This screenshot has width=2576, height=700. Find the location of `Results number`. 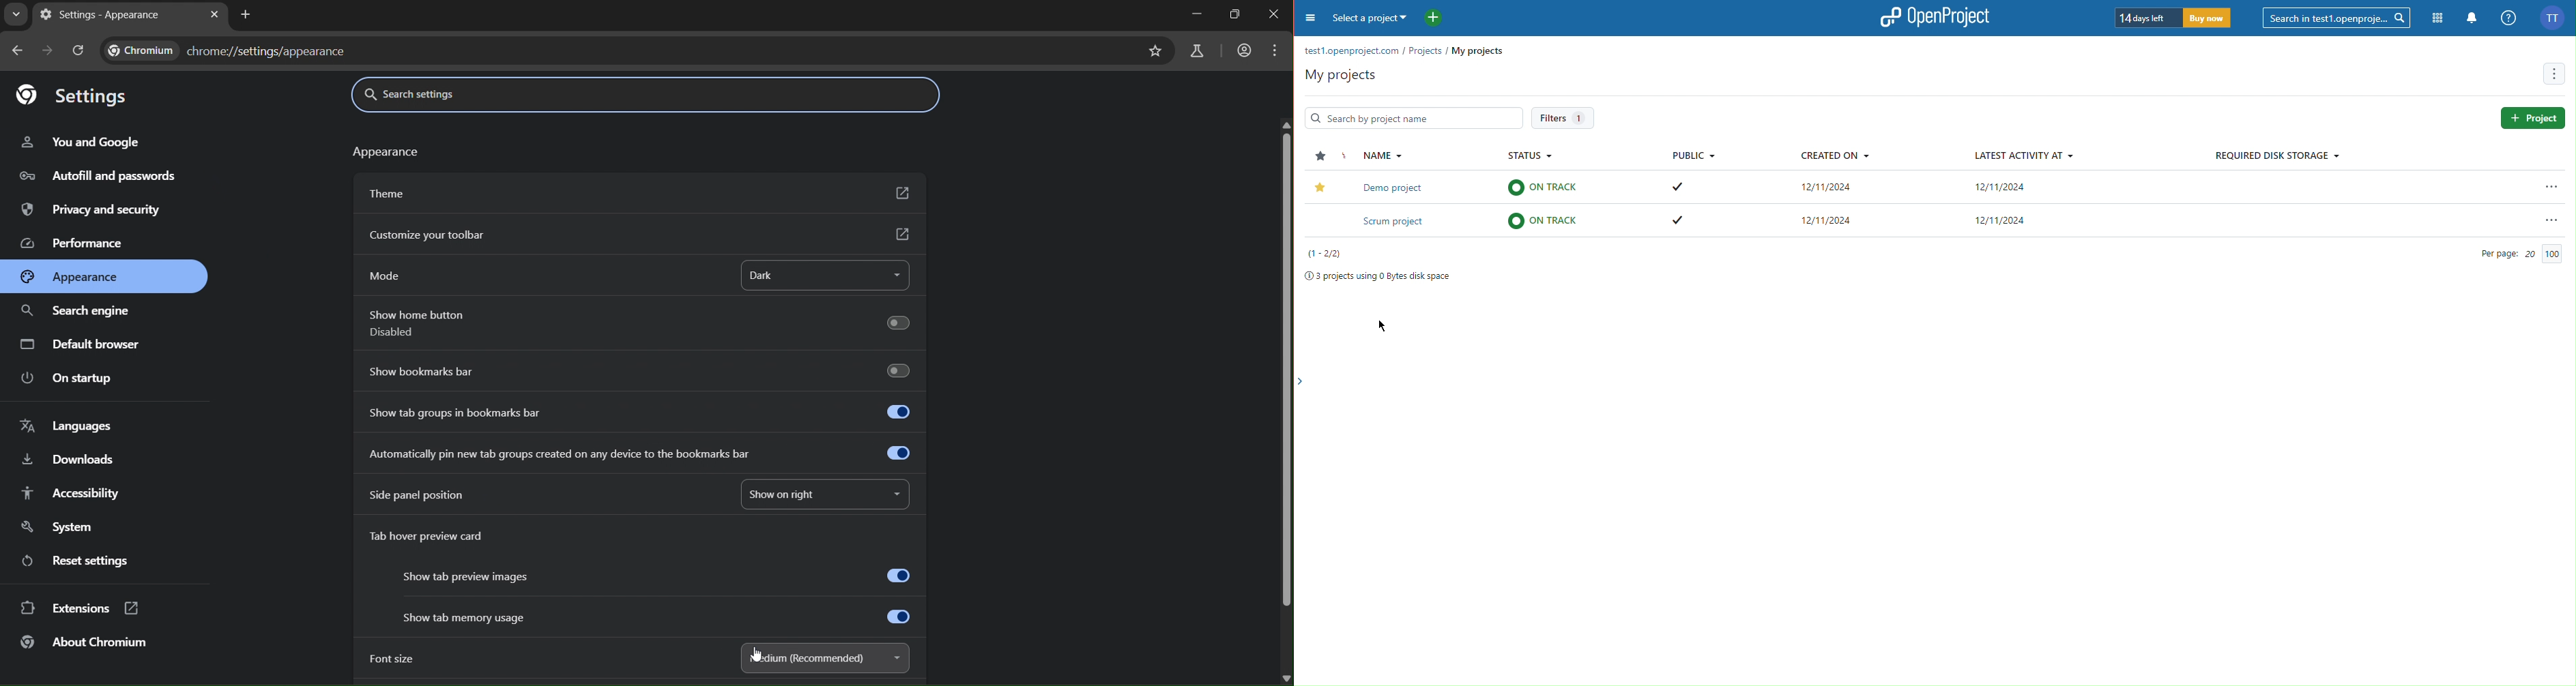

Results number is located at coordinates (1327, 254).